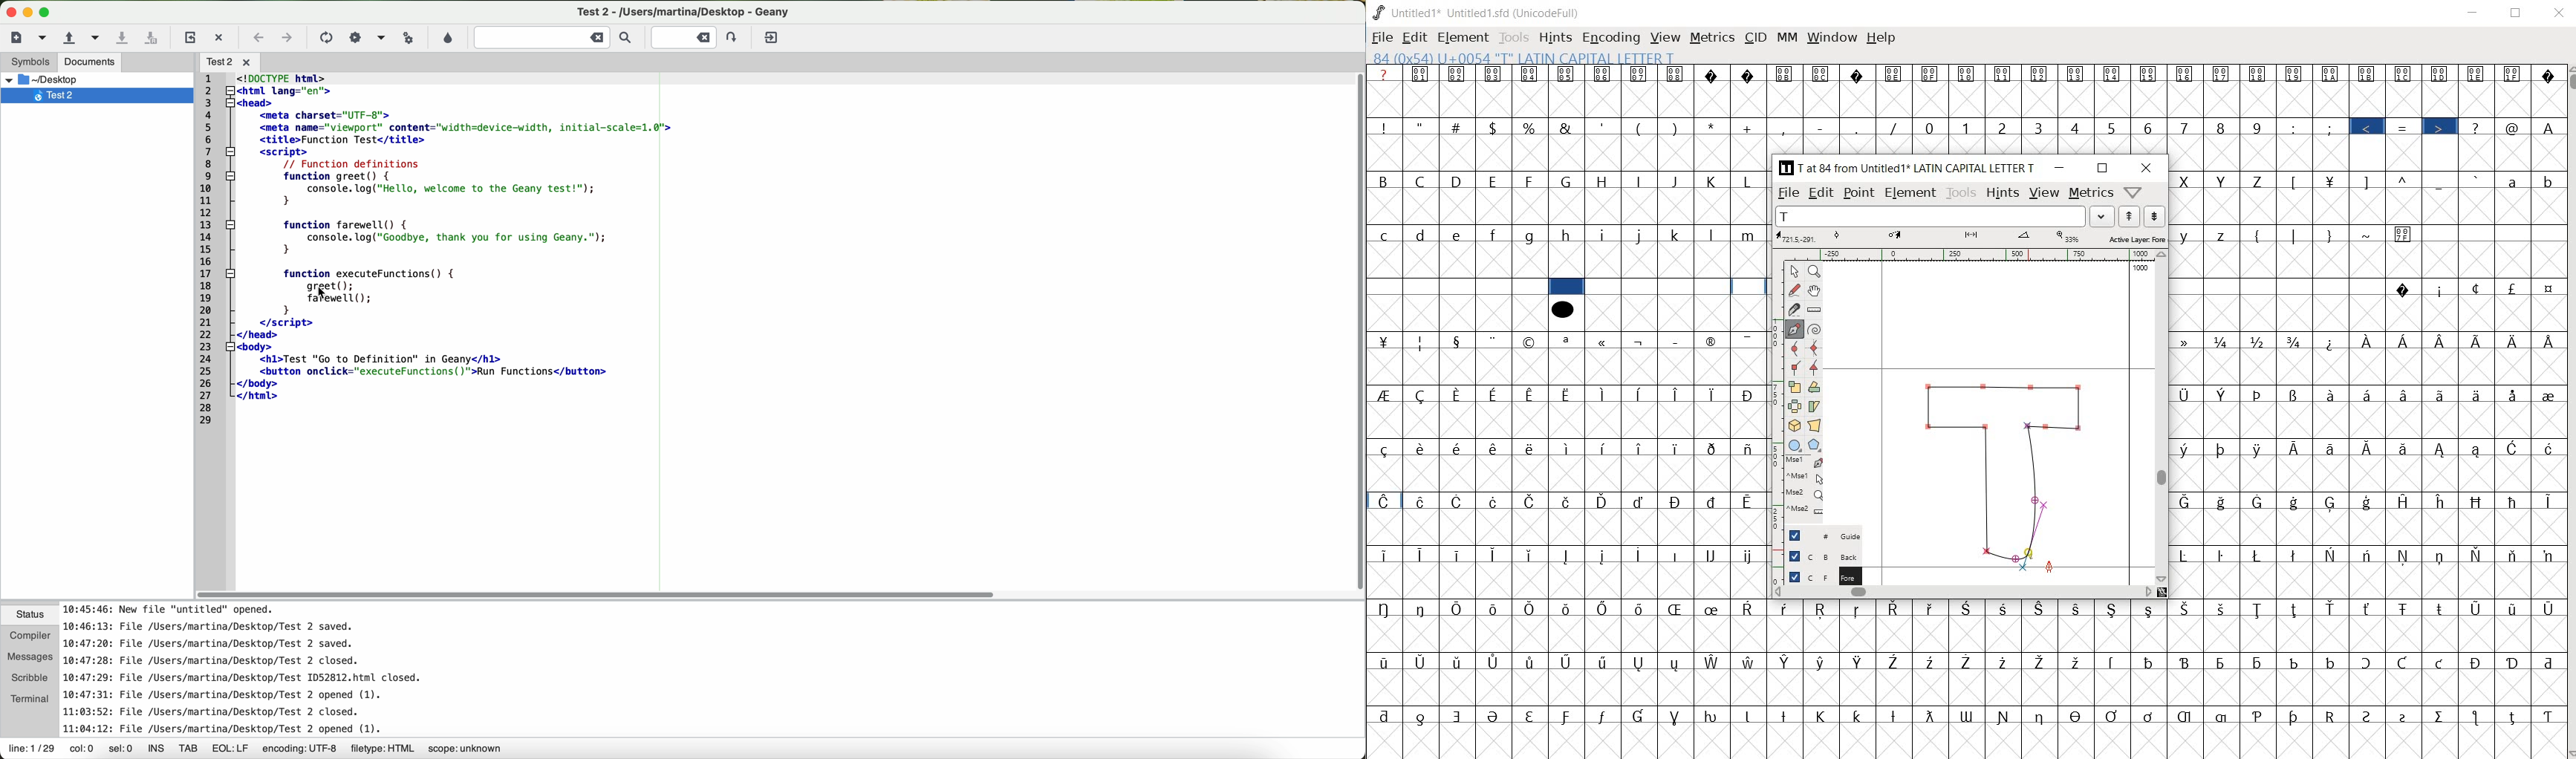 The image size is (2576, 784). What do you see at coordinates (2222, 74) in the screenshot?
I see `Symbol` at bounding box center [2222, 74].